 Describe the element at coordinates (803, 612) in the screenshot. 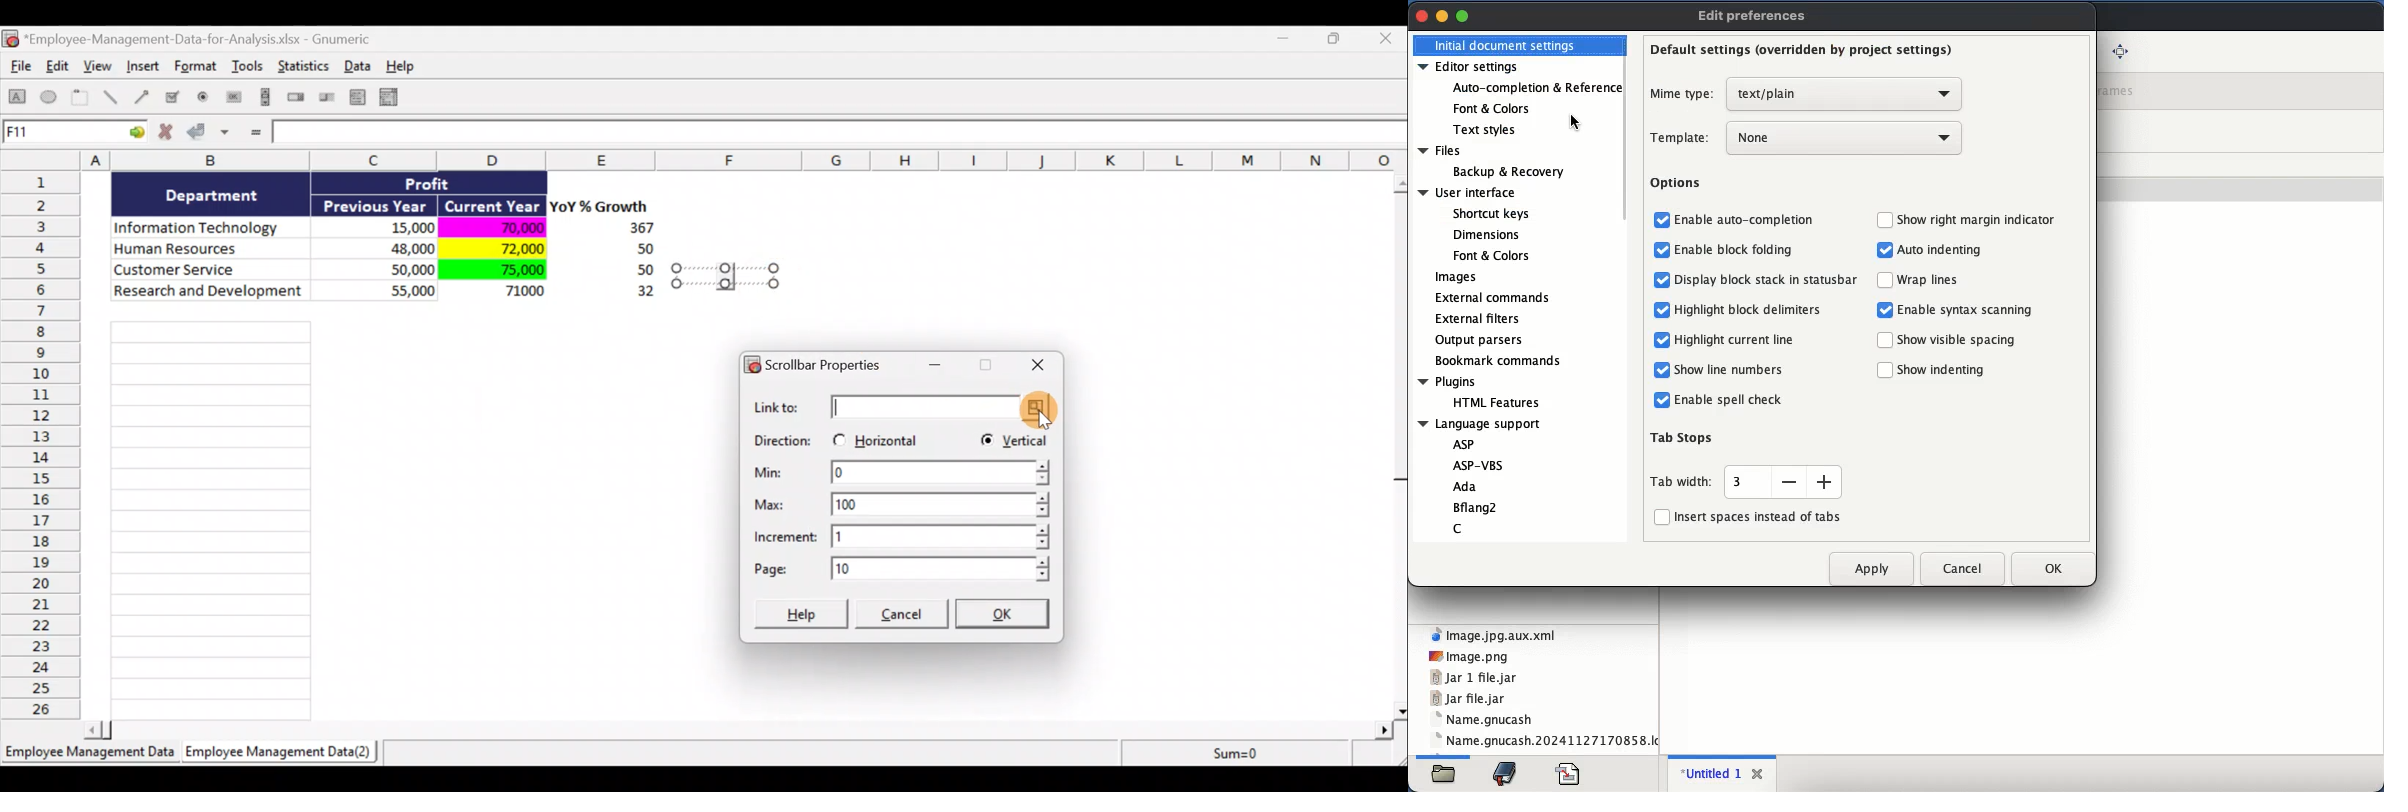

I see `Help` at that location.